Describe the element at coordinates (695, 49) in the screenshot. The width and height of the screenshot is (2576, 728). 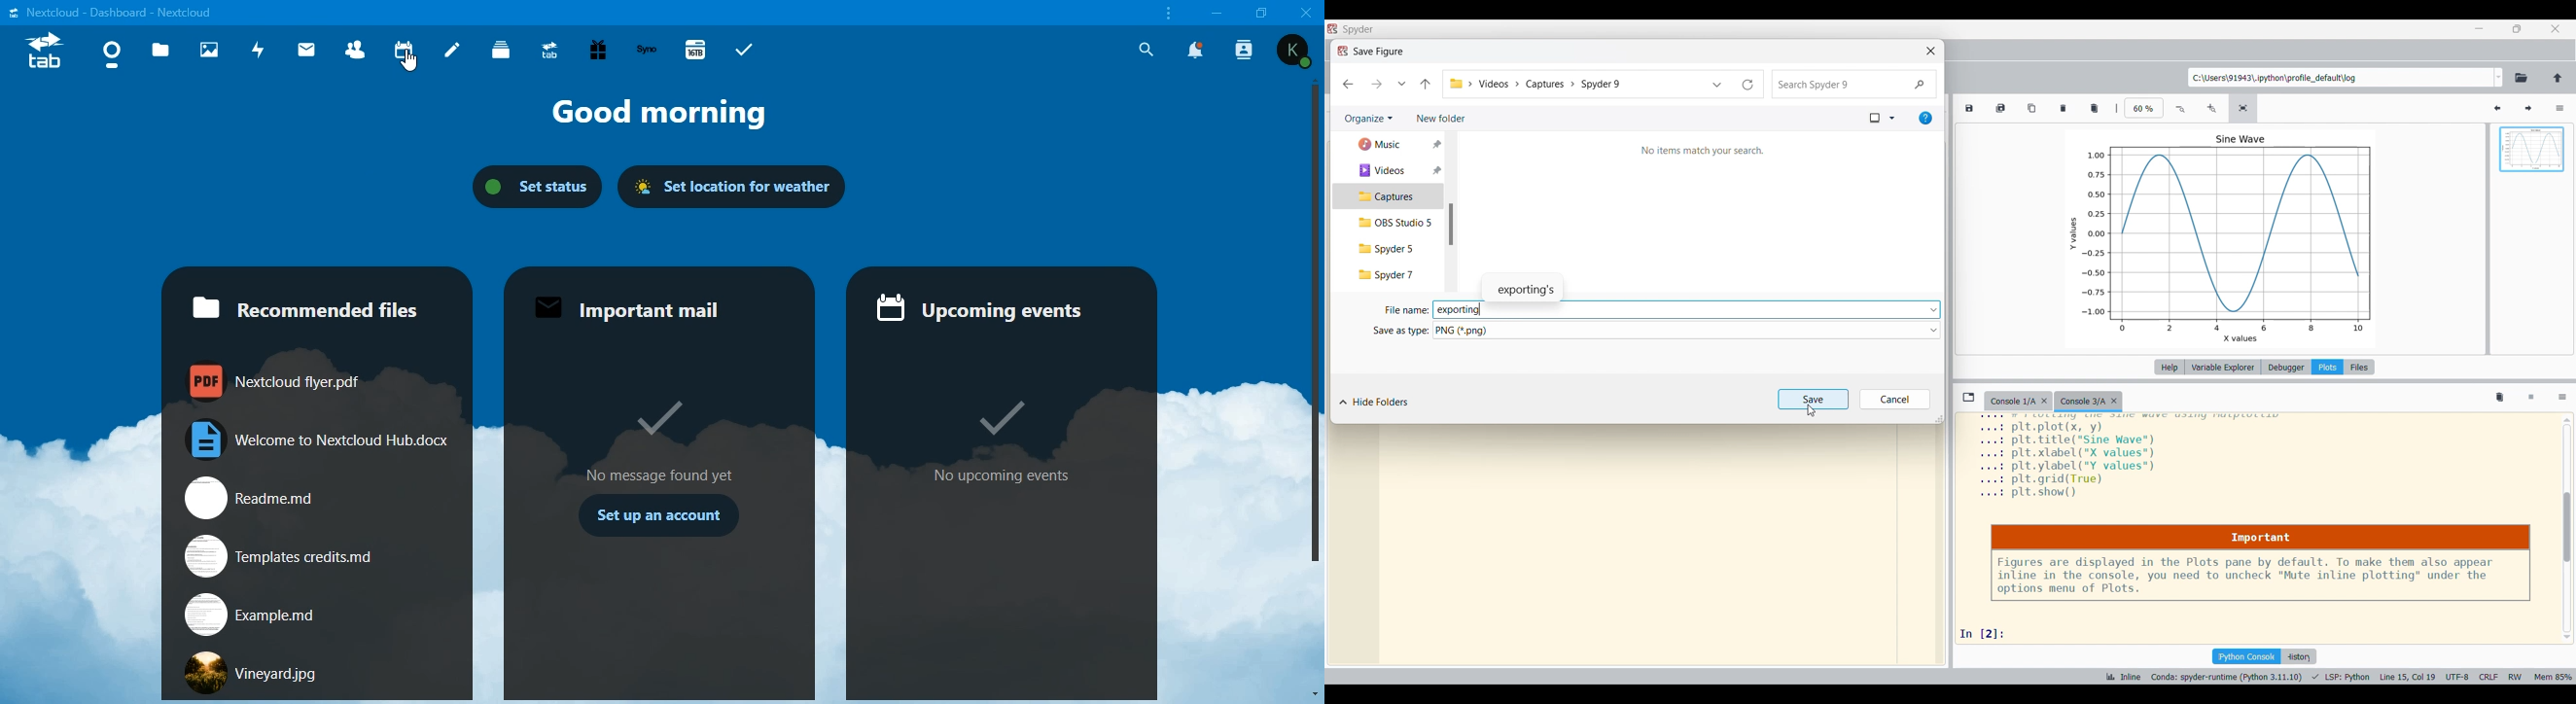
I see `16TB` at that location.